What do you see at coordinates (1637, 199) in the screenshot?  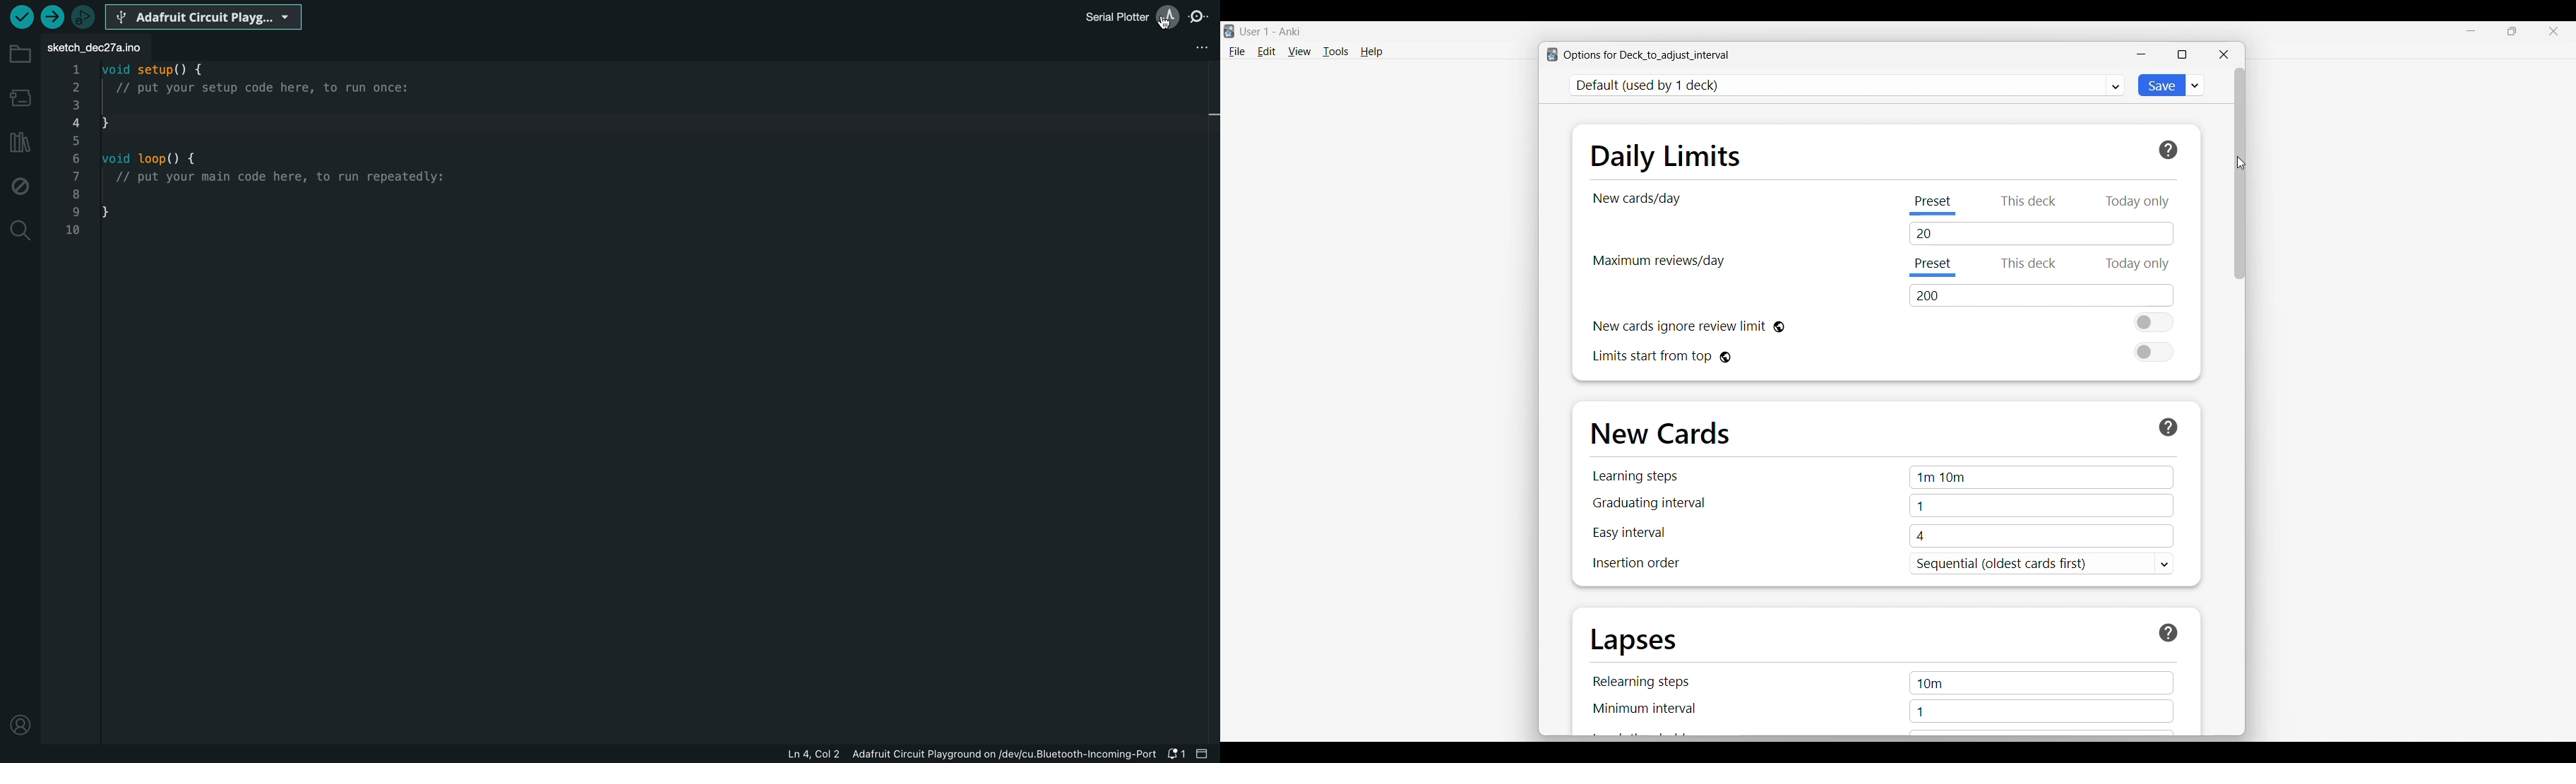 I see `Indicates new cards/day` at bounding box center [1637, 199].